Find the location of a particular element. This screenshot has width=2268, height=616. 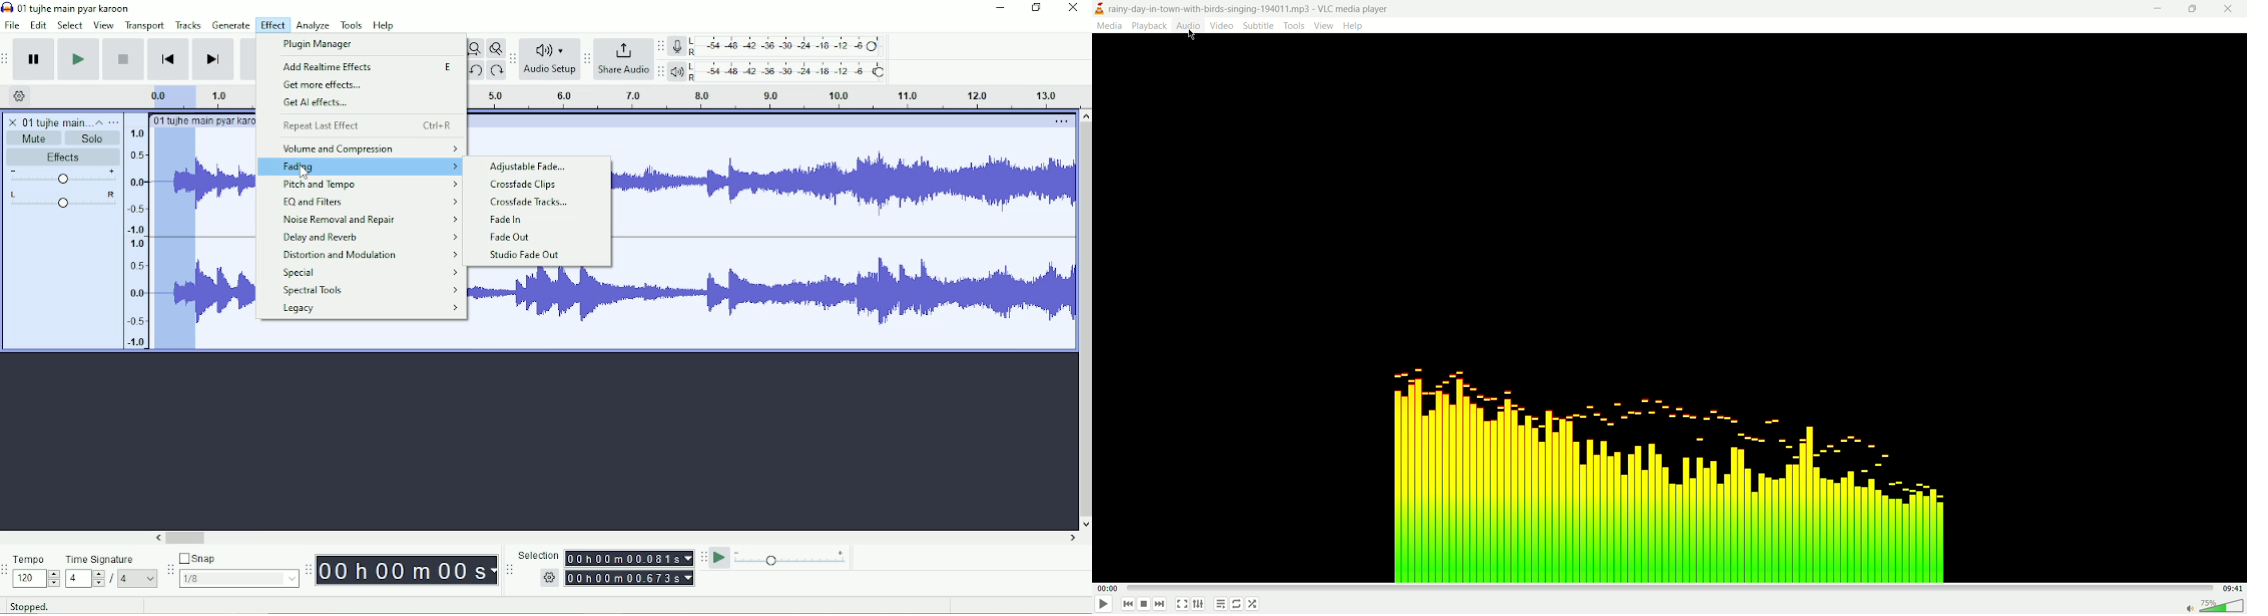

Crossfade Clips is located at coordinates (526, 185).